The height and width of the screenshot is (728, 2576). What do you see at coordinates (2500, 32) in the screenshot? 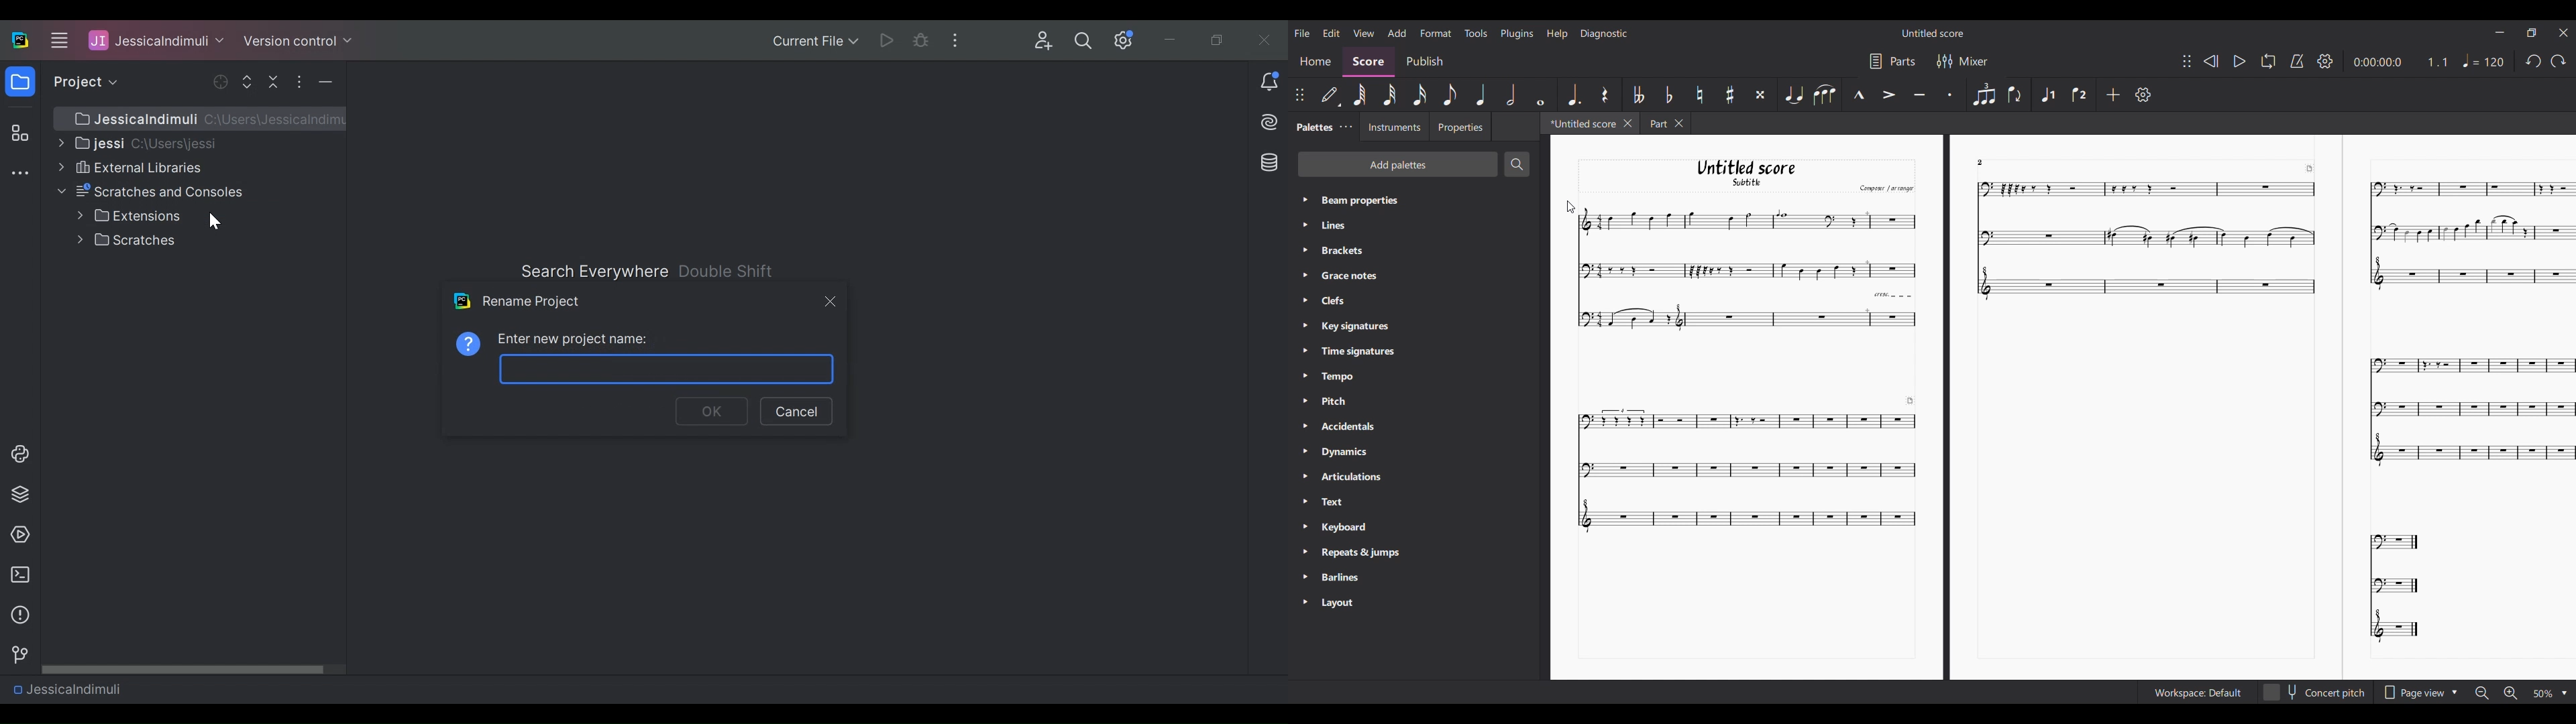
I see `Minimize` at bounding box center [2500, 32].